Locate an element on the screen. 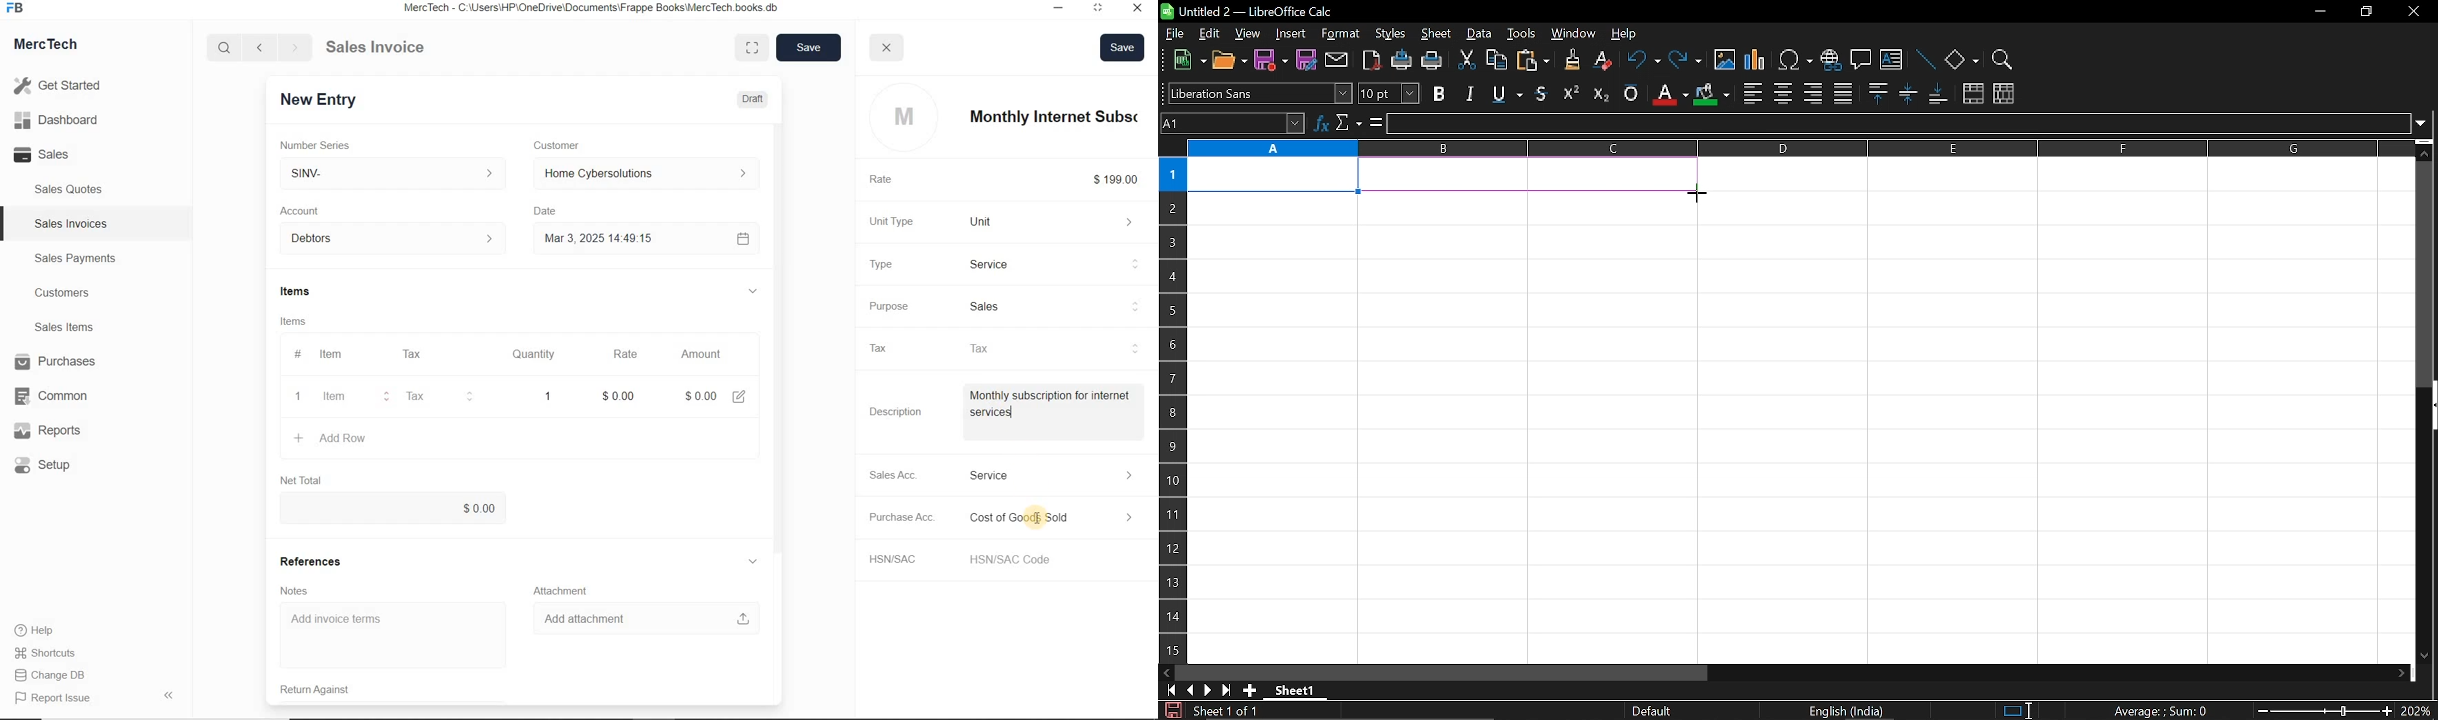  Draft is located at coordinates (746, 98).